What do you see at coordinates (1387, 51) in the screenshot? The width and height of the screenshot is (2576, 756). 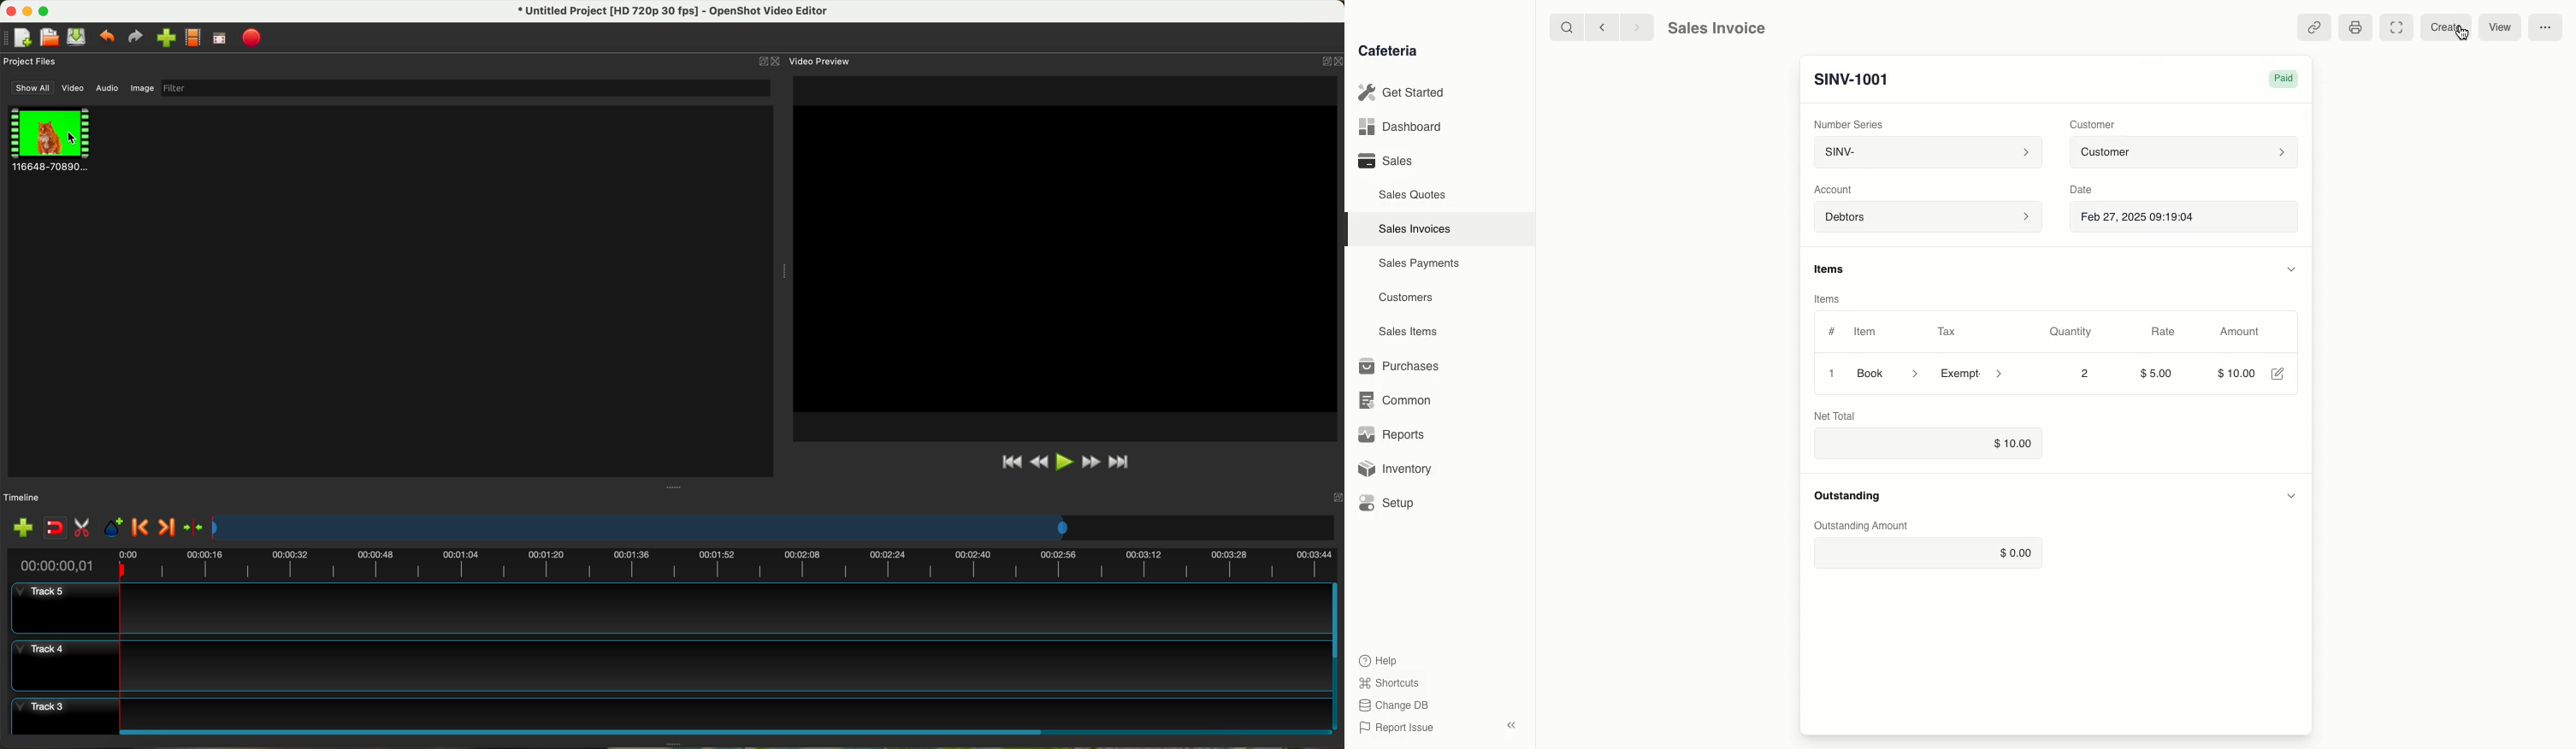 I see `Cafeteria` at bounding box center [1387, 51].